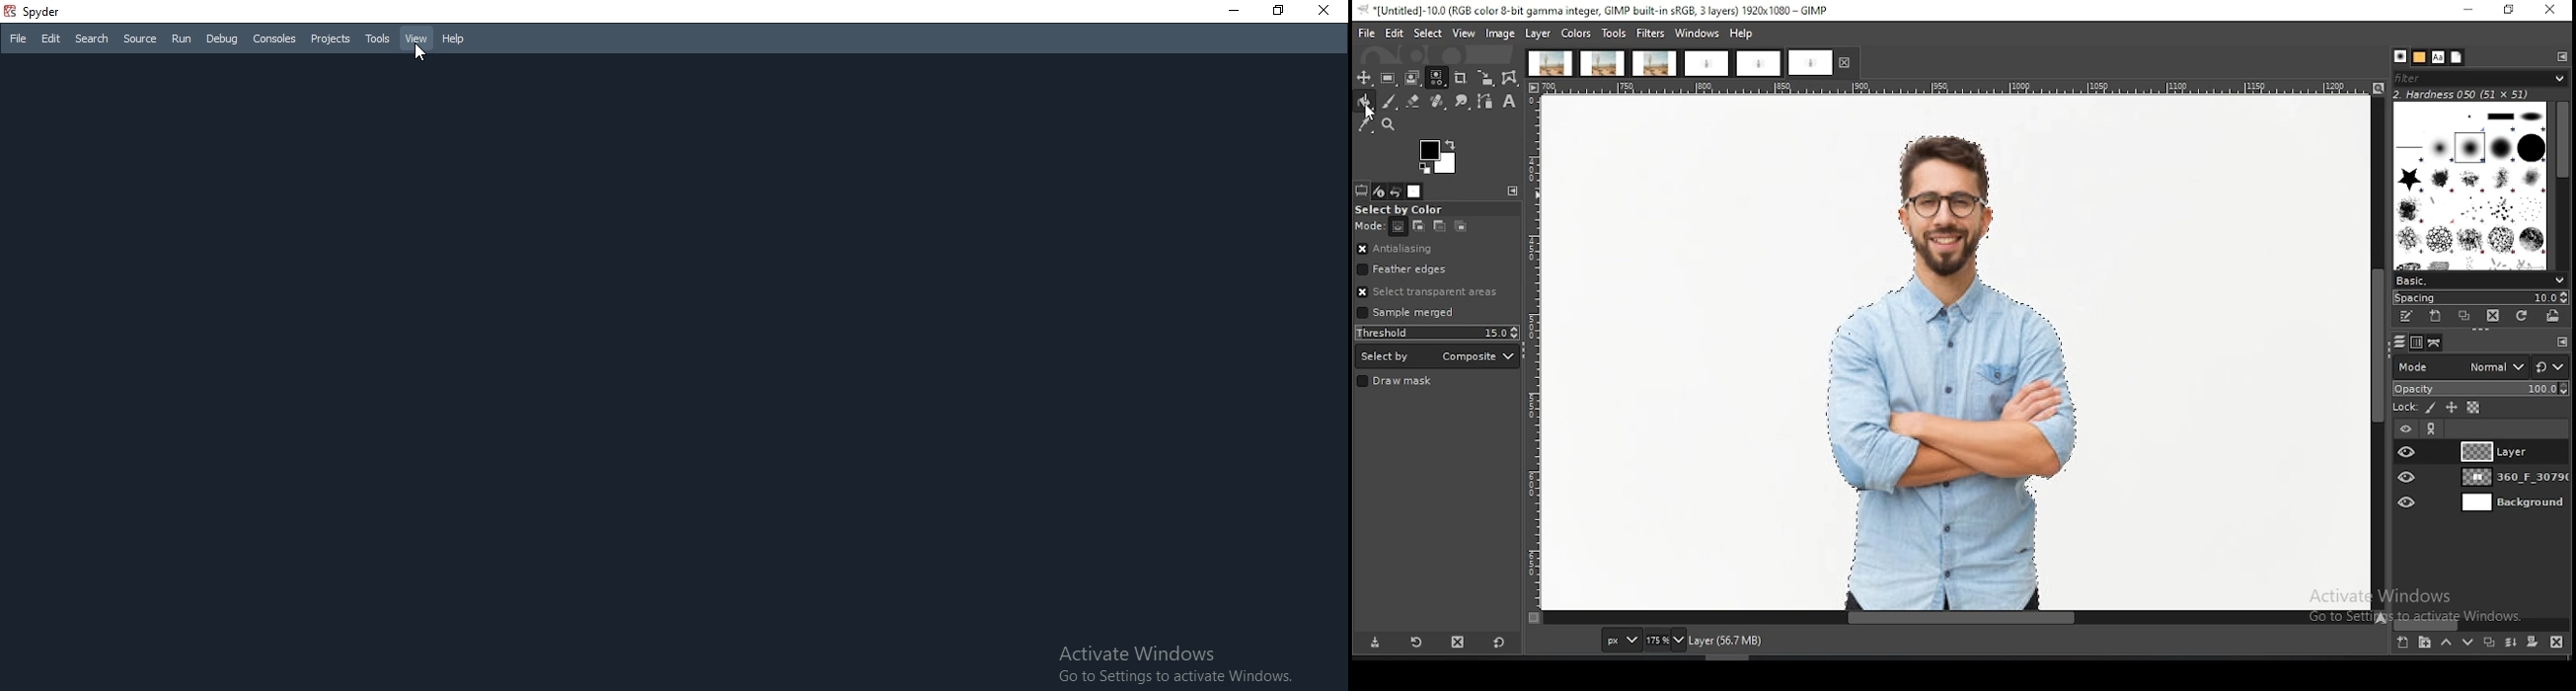 The image size is (2576, 700). I want to click on select by, so click(1436, 357).